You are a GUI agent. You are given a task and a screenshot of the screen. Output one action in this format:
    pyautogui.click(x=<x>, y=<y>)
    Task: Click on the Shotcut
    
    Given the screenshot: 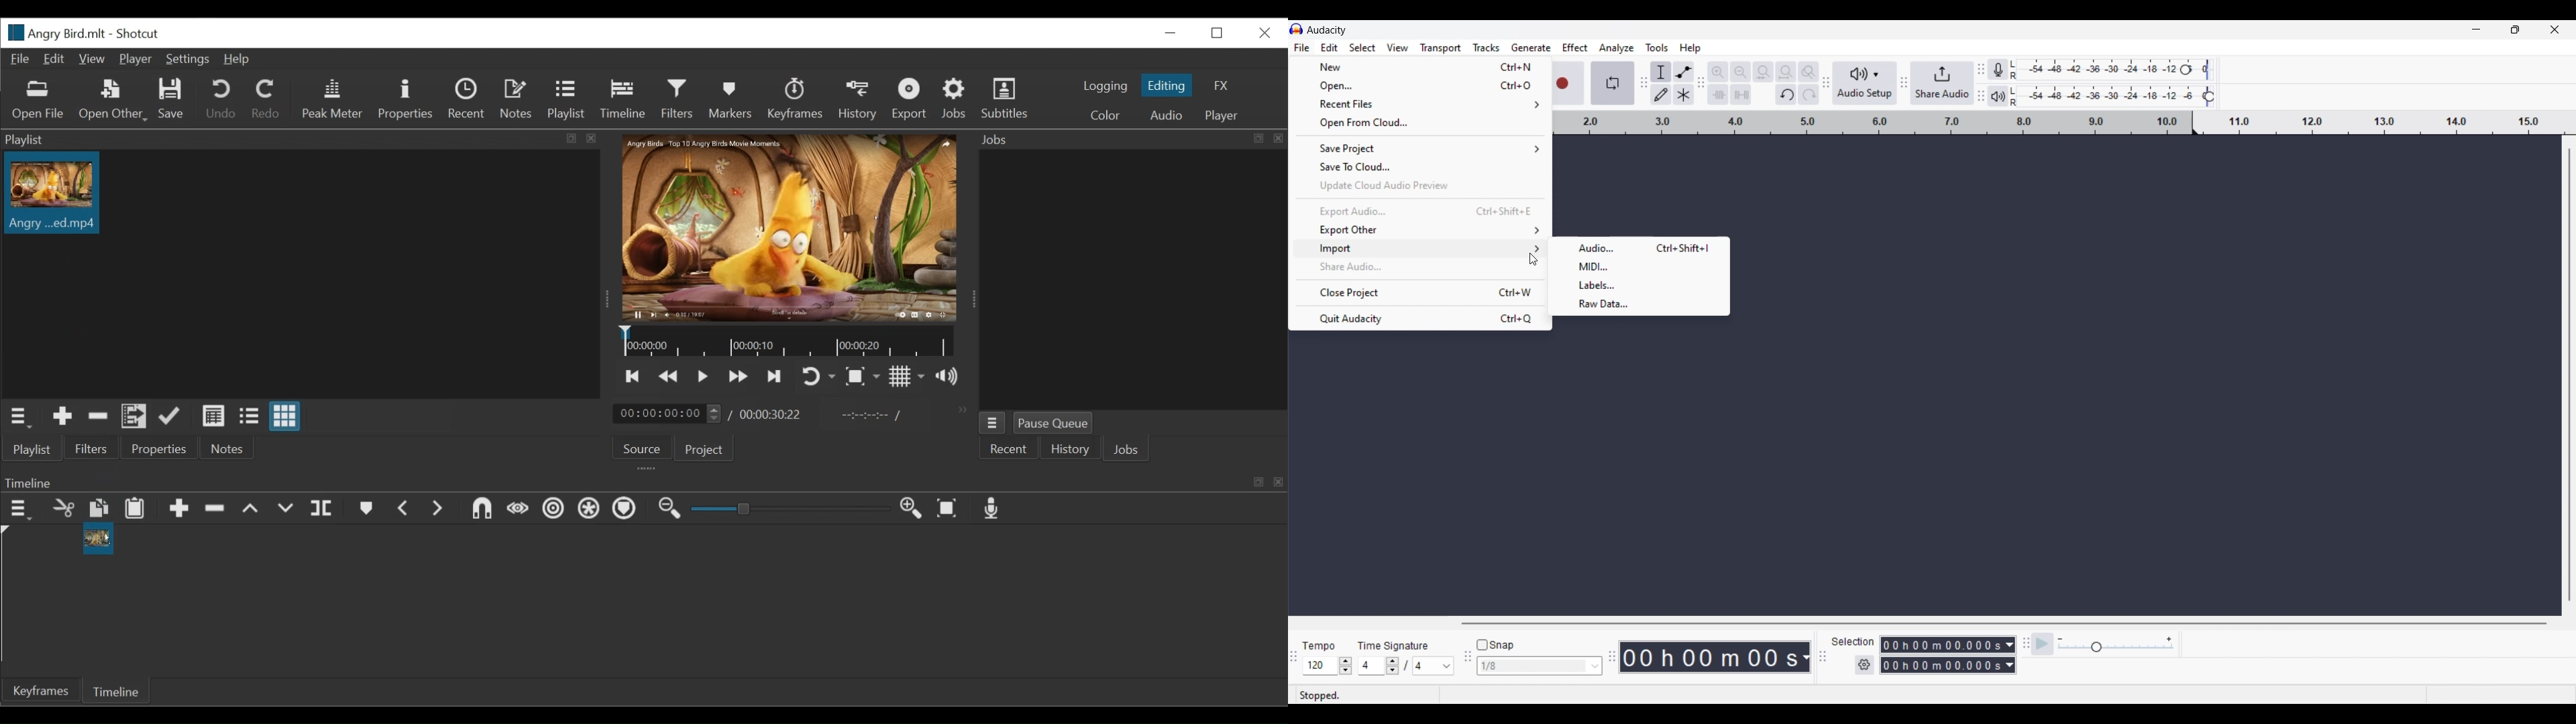 What is the action you would take?
    pyautogui.click(x=140, y=34)
    